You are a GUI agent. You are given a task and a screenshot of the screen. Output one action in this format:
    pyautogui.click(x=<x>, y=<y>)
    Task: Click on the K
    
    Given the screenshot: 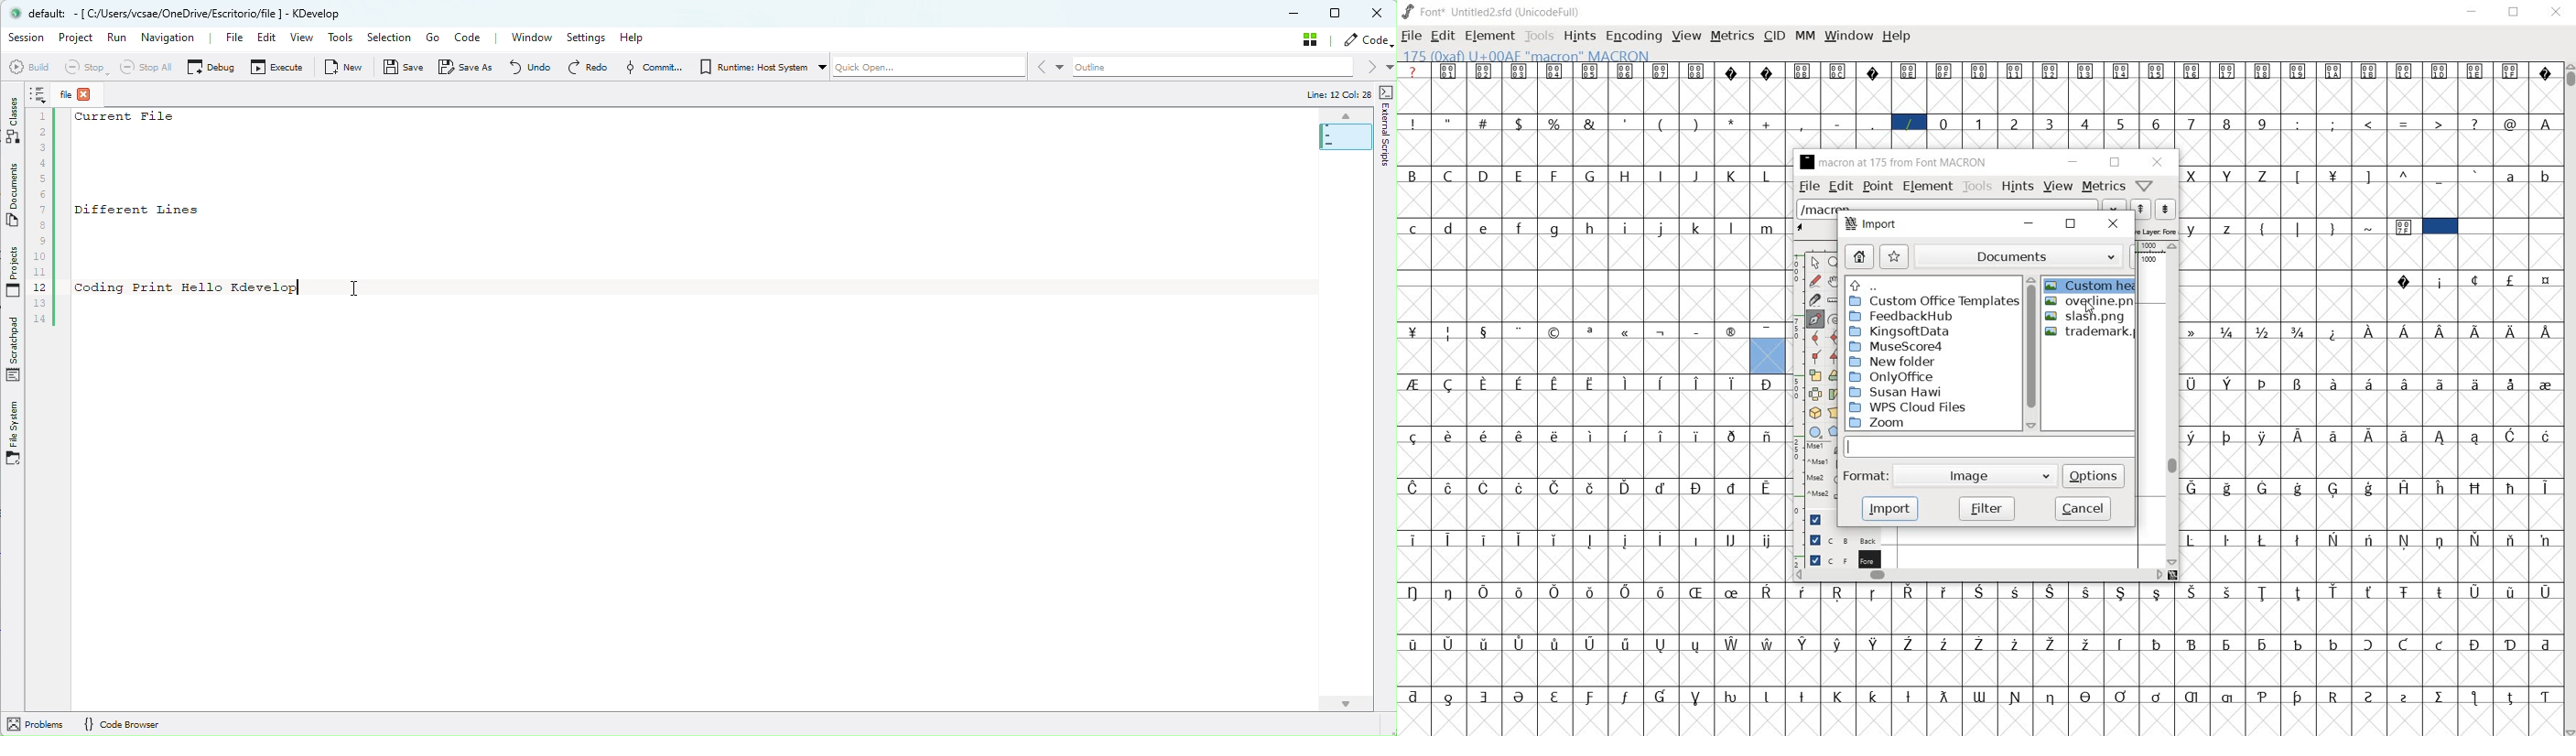 What is the action you would take?
    pyautogui.click(x=1733, y=175)
    